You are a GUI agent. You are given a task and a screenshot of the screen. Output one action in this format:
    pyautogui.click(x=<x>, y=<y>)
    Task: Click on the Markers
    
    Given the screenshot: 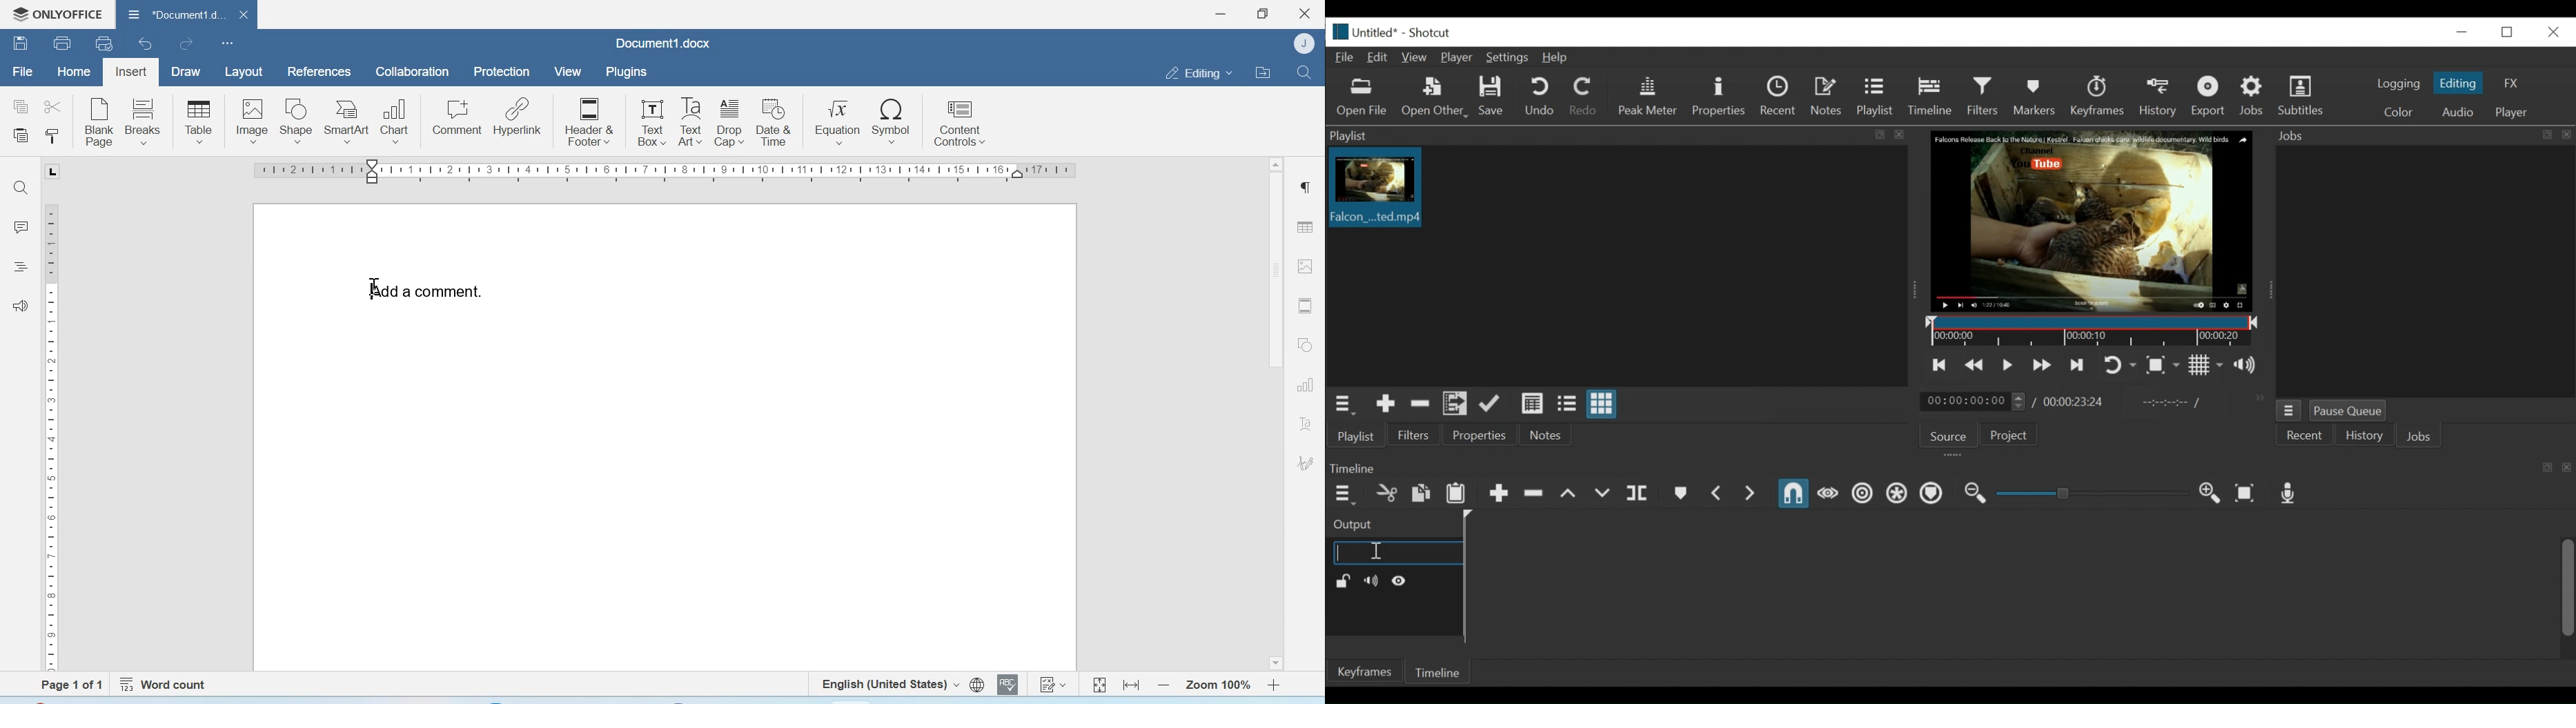 What is the action you would take?
    pyautogui.click(x=2037, y=98)
    